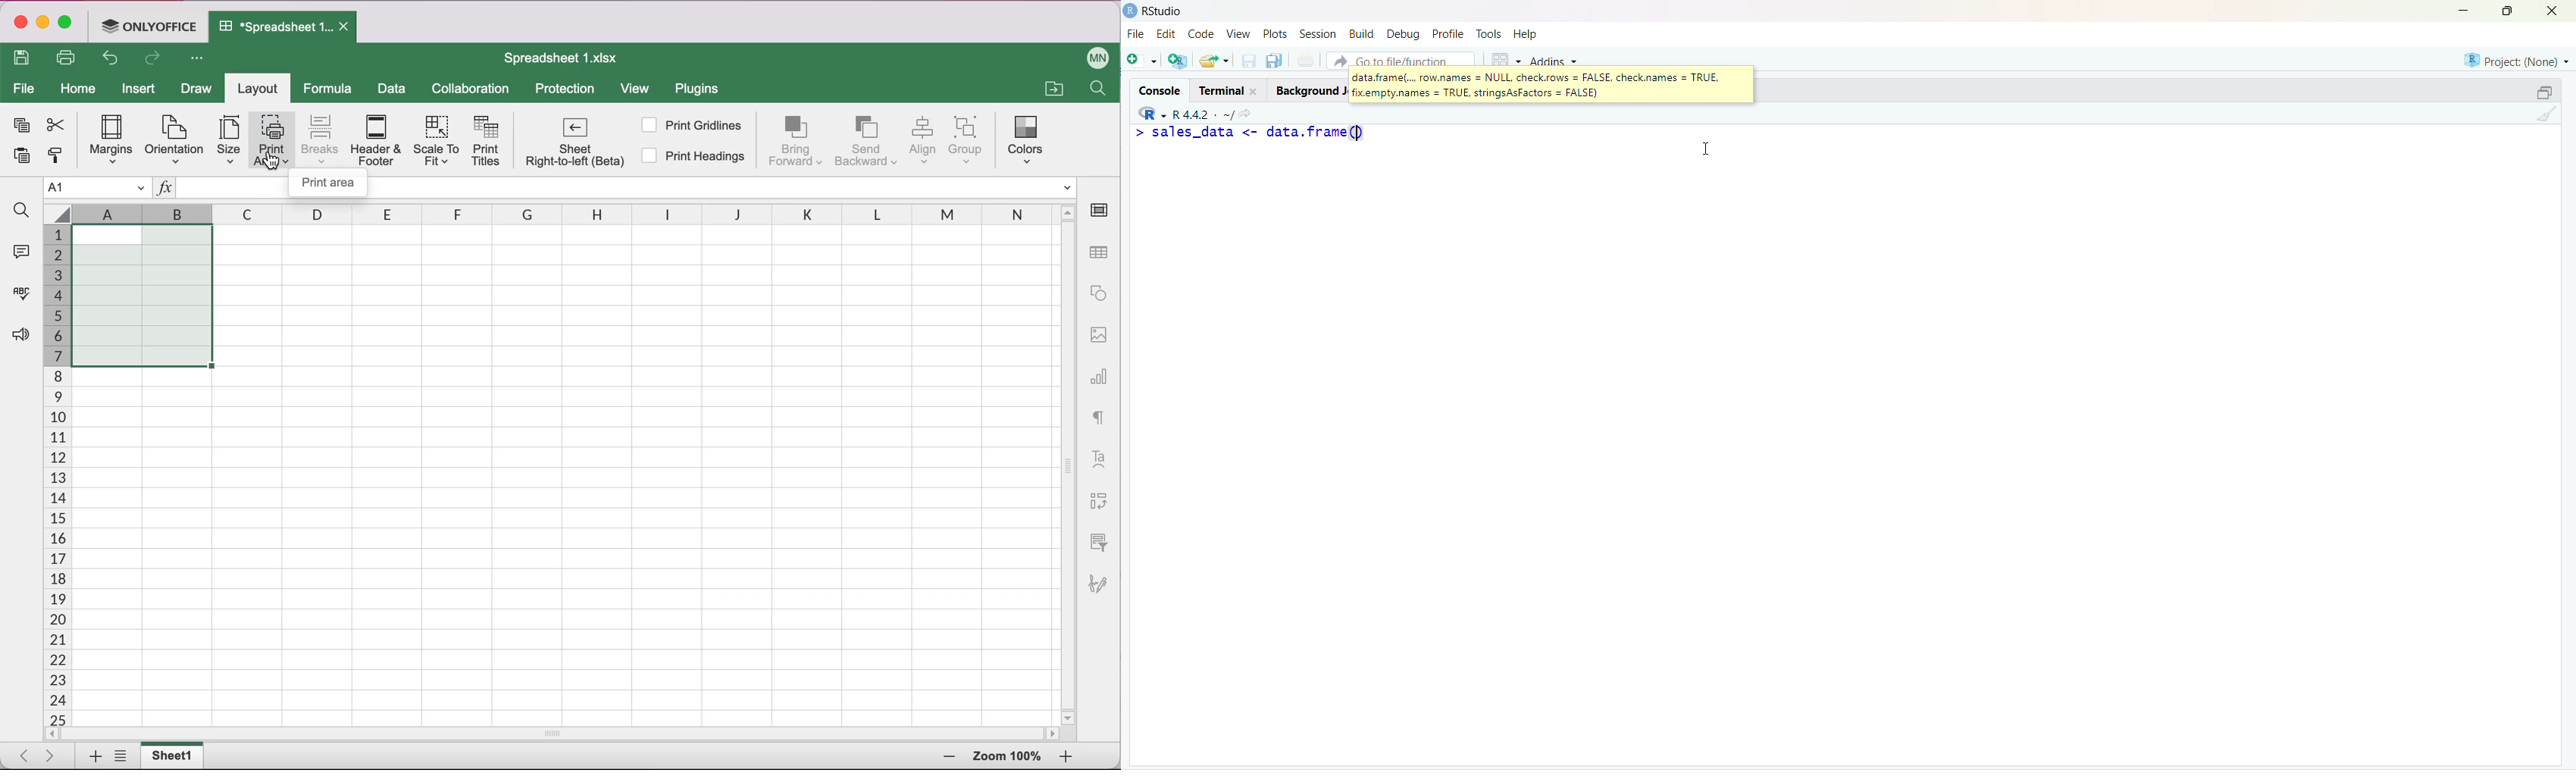  Describe the element at coordinates (1069, 460) in the screenshot. I see `vertical slider` at that location.